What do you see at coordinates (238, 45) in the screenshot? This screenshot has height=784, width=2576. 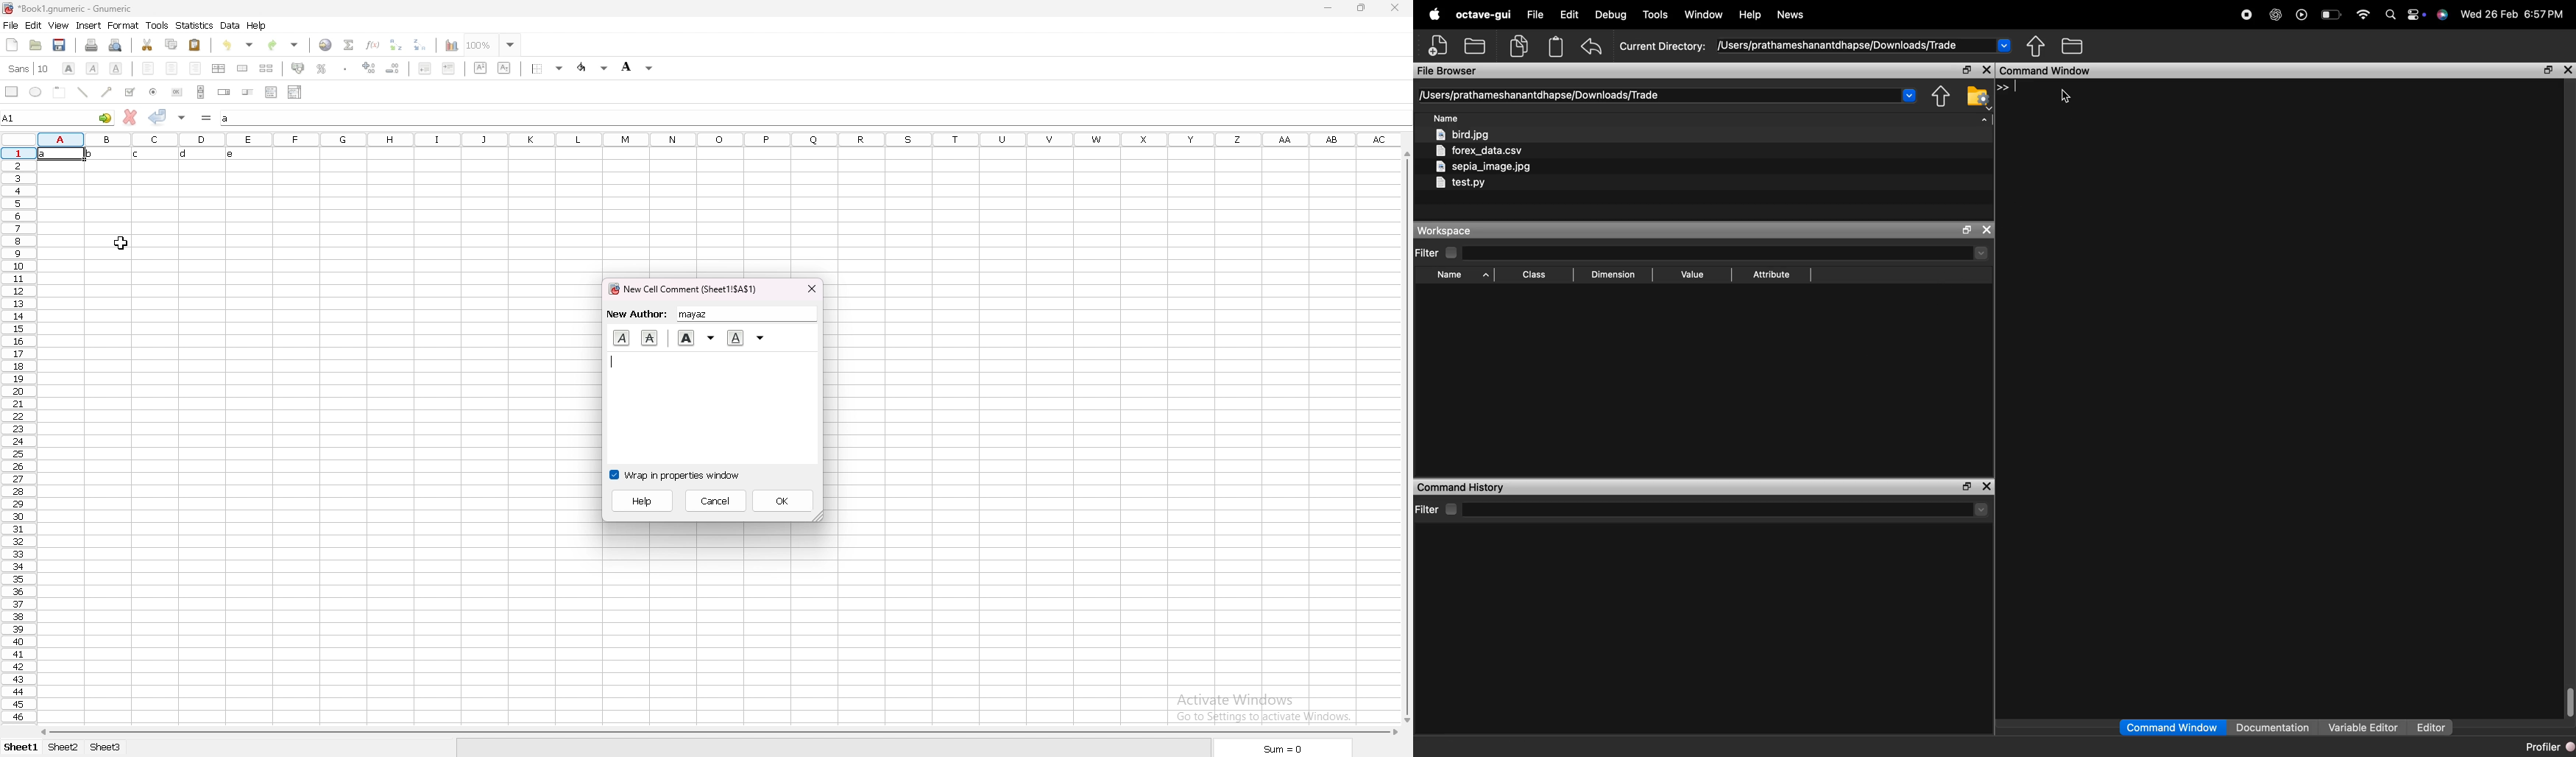 I see `undo` at bounding box center [238, 45].